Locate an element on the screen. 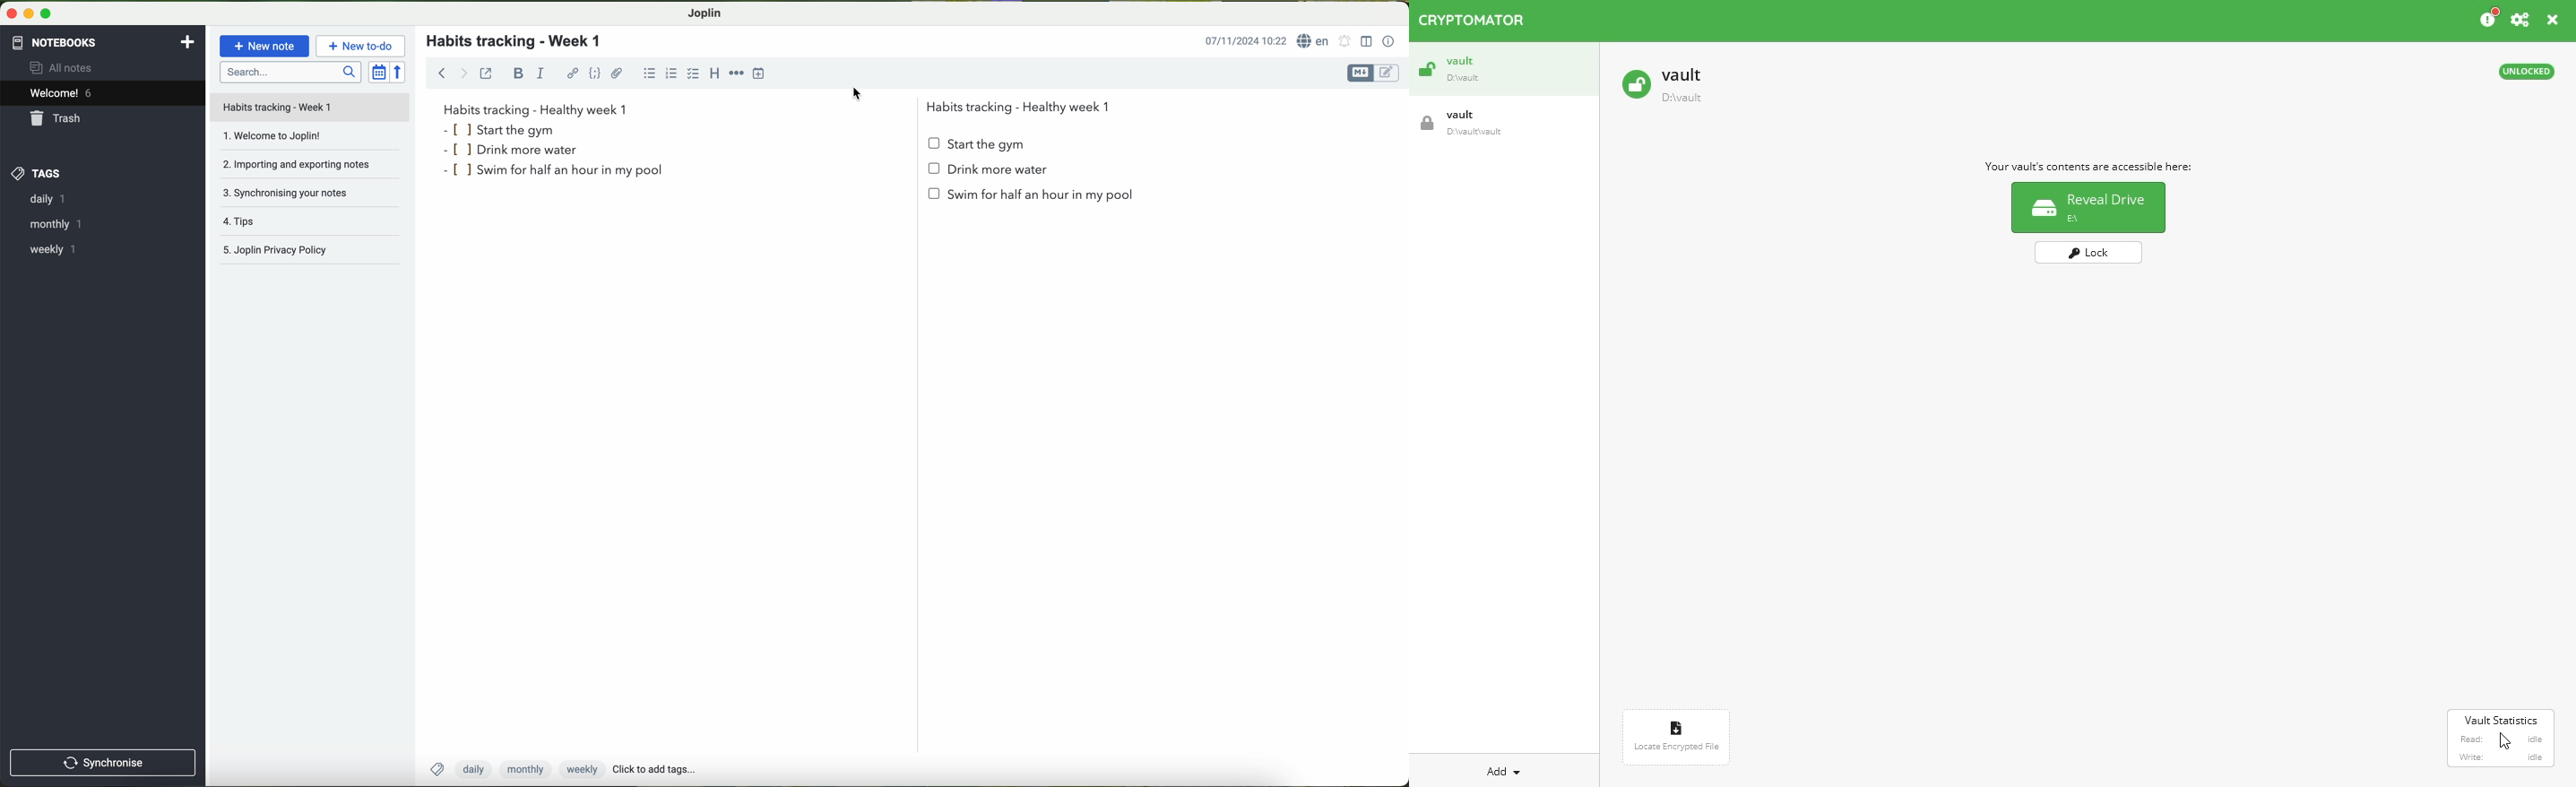  welcome to Joplin is located at coordinates (309, 138).